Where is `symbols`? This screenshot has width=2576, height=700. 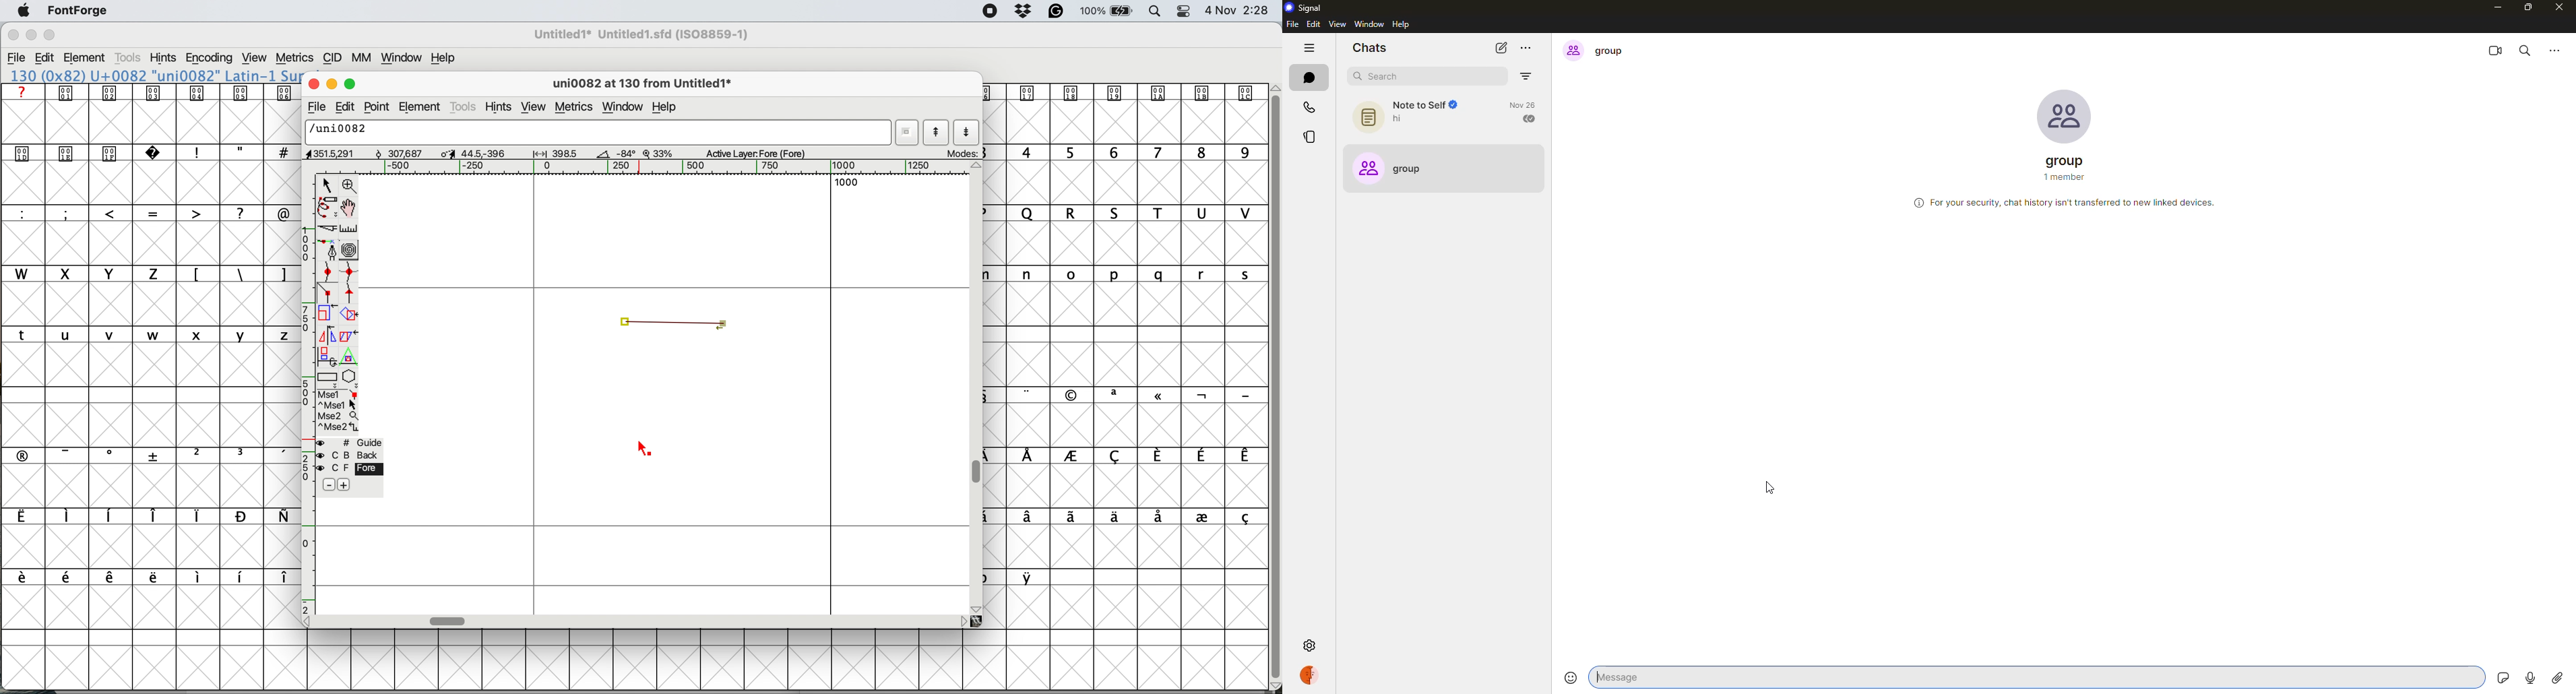
symbols is located at coordinates (158, 454).